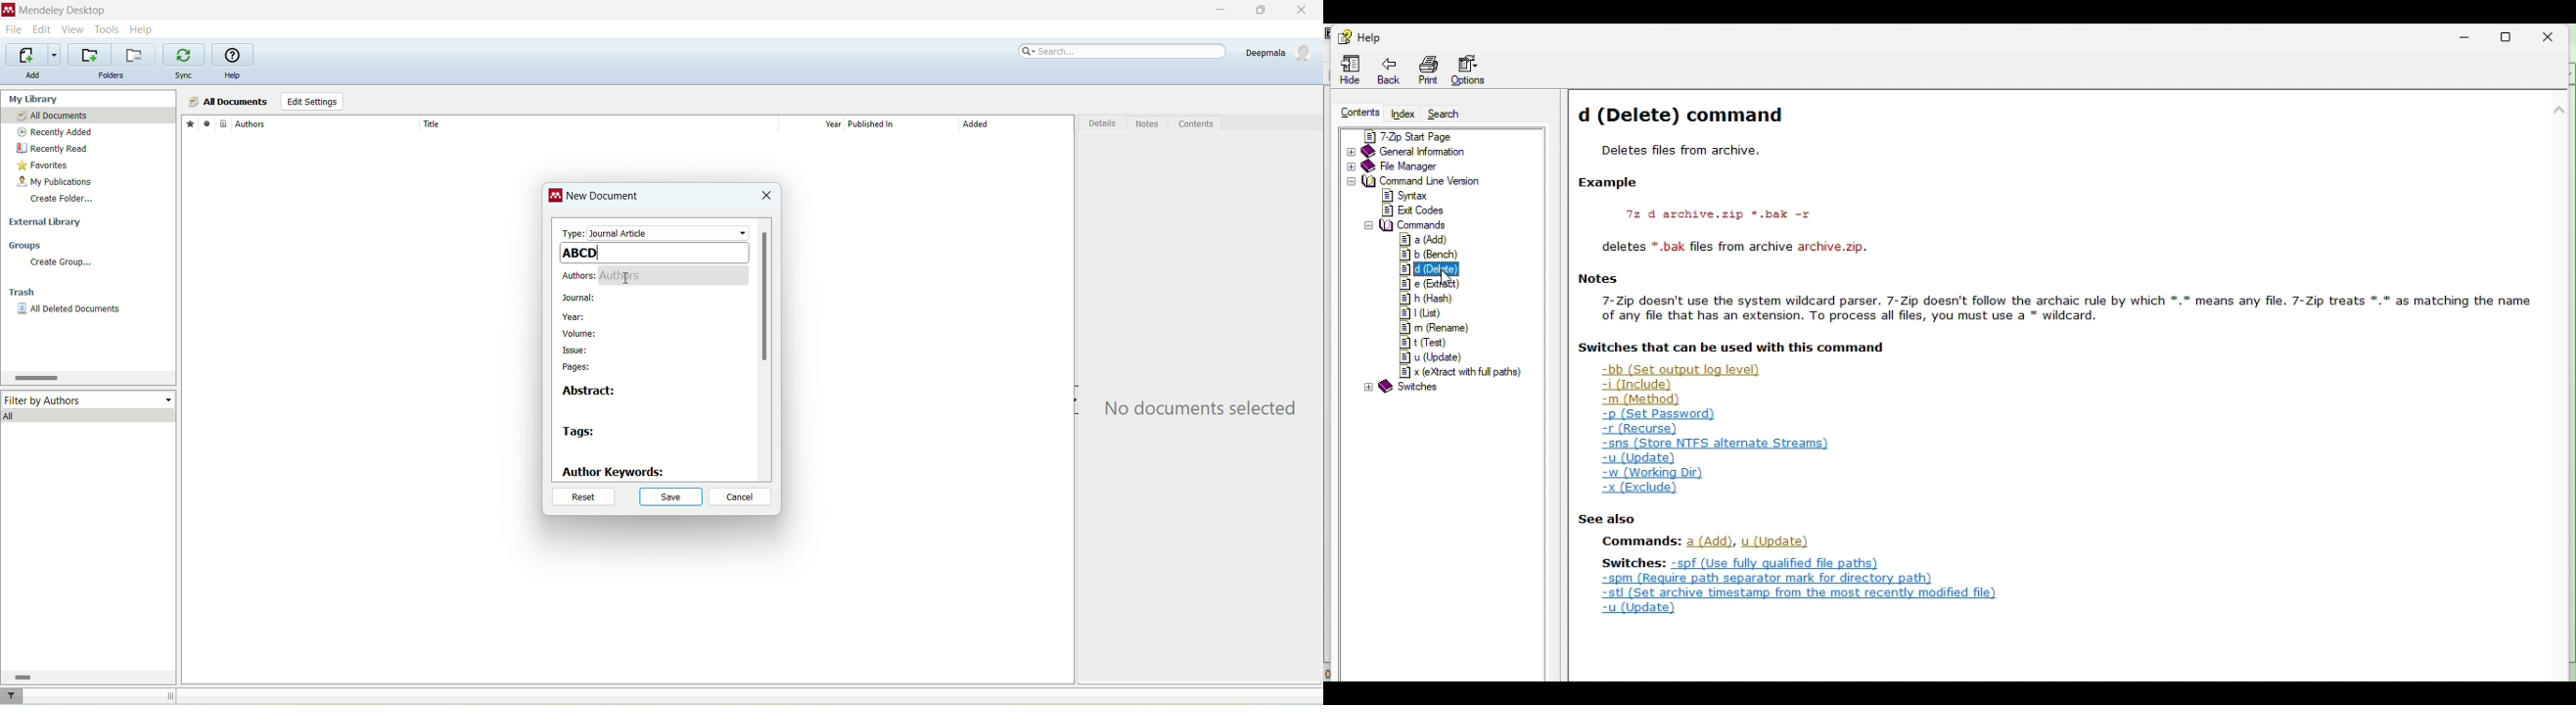  I want to click on create a new folder, so click(90, 55).